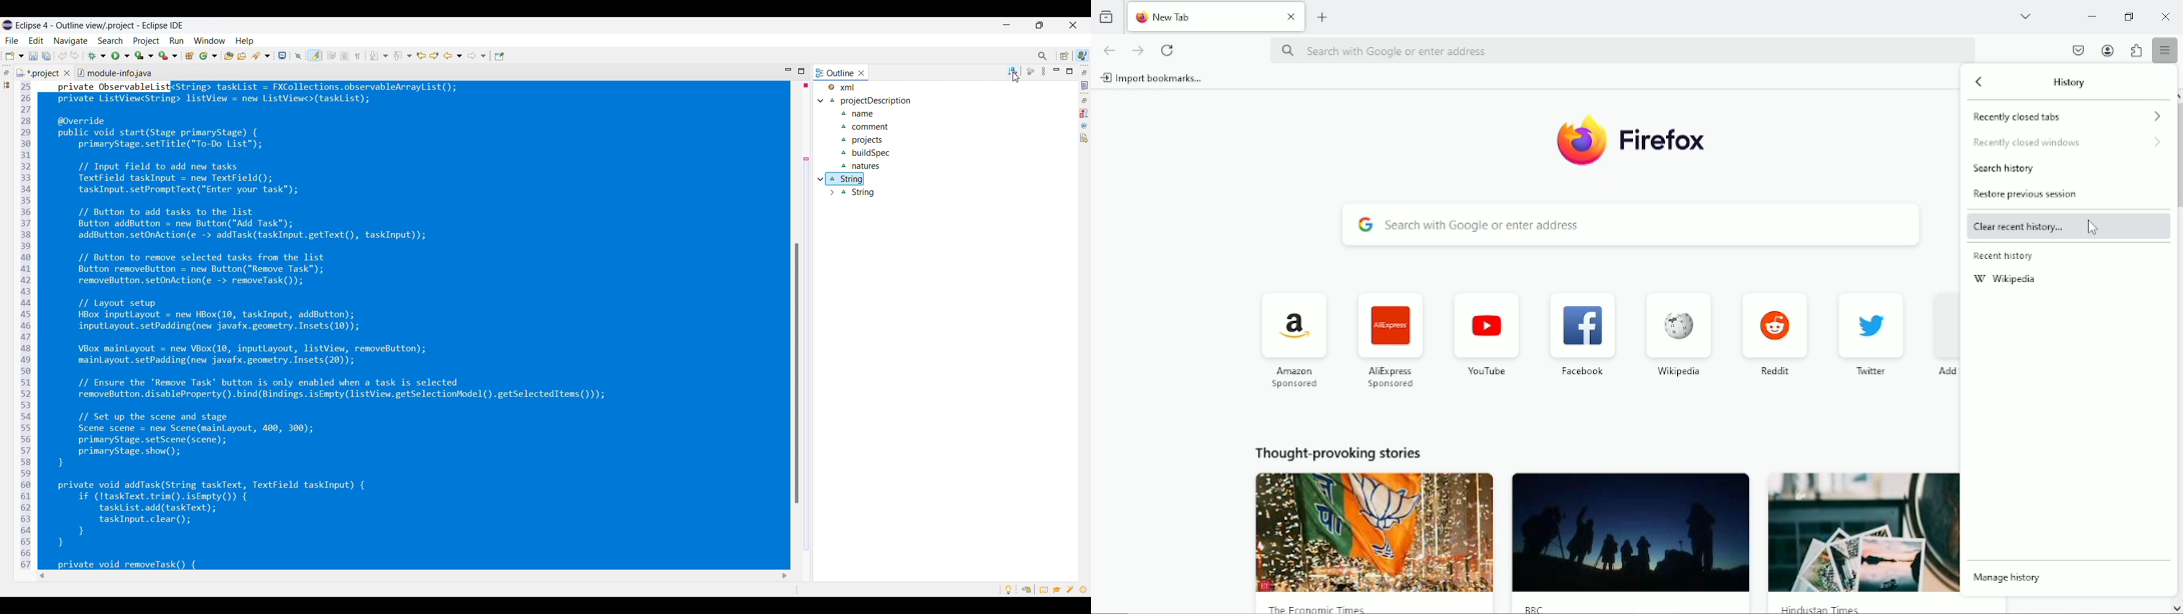 The width and height of the screenshot is (2184, 616). I want to click on image, so click(1376, 532).